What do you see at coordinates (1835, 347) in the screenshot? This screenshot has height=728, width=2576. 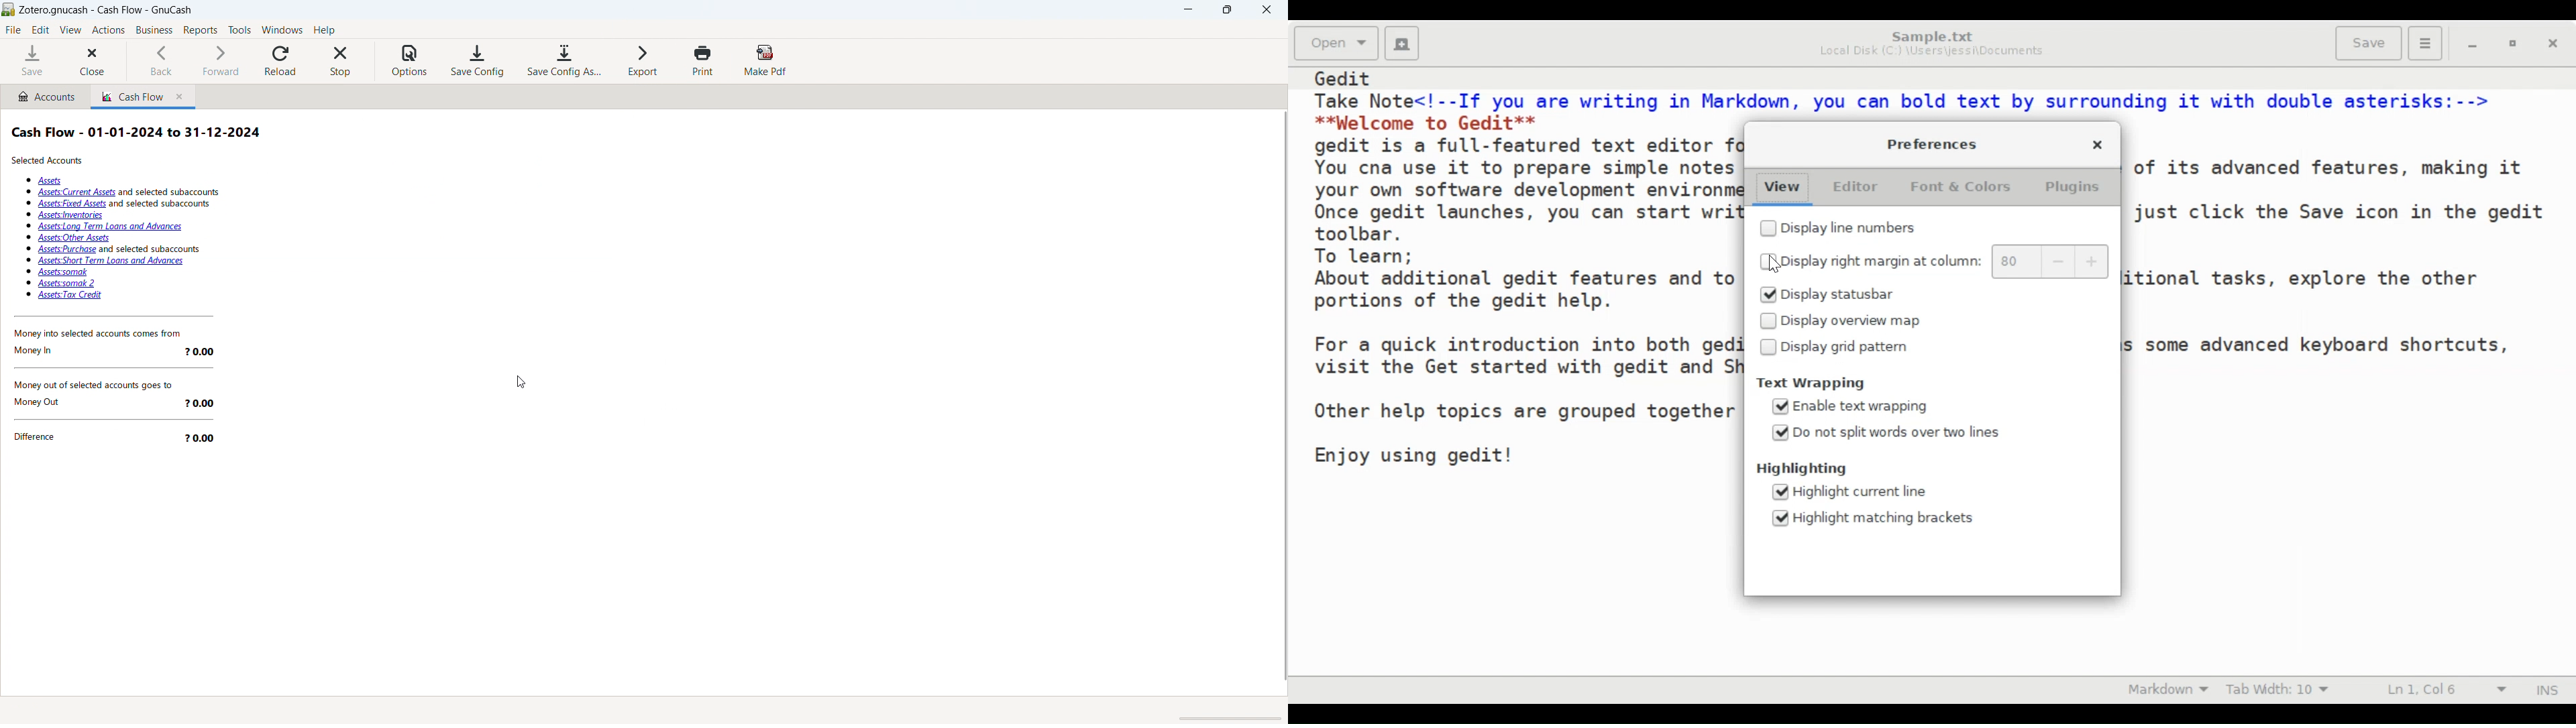 I see `(un)select Display grid pattern` at bounding box center [1835, 347].